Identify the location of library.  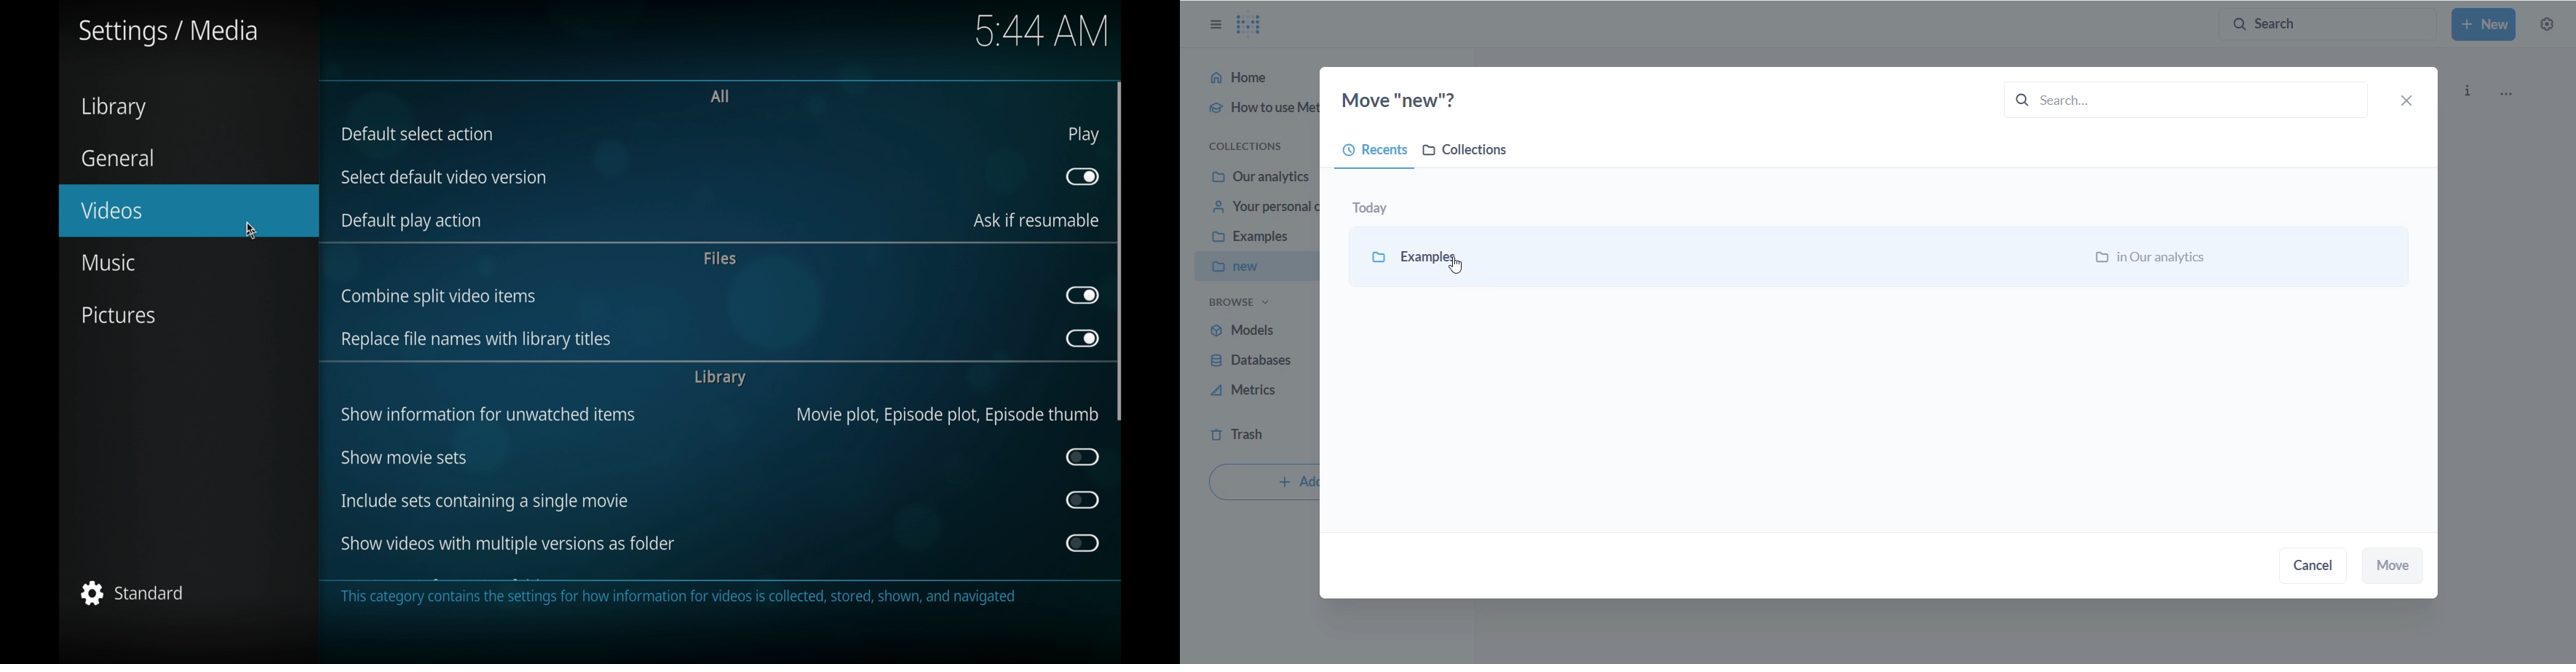
(113, 108).